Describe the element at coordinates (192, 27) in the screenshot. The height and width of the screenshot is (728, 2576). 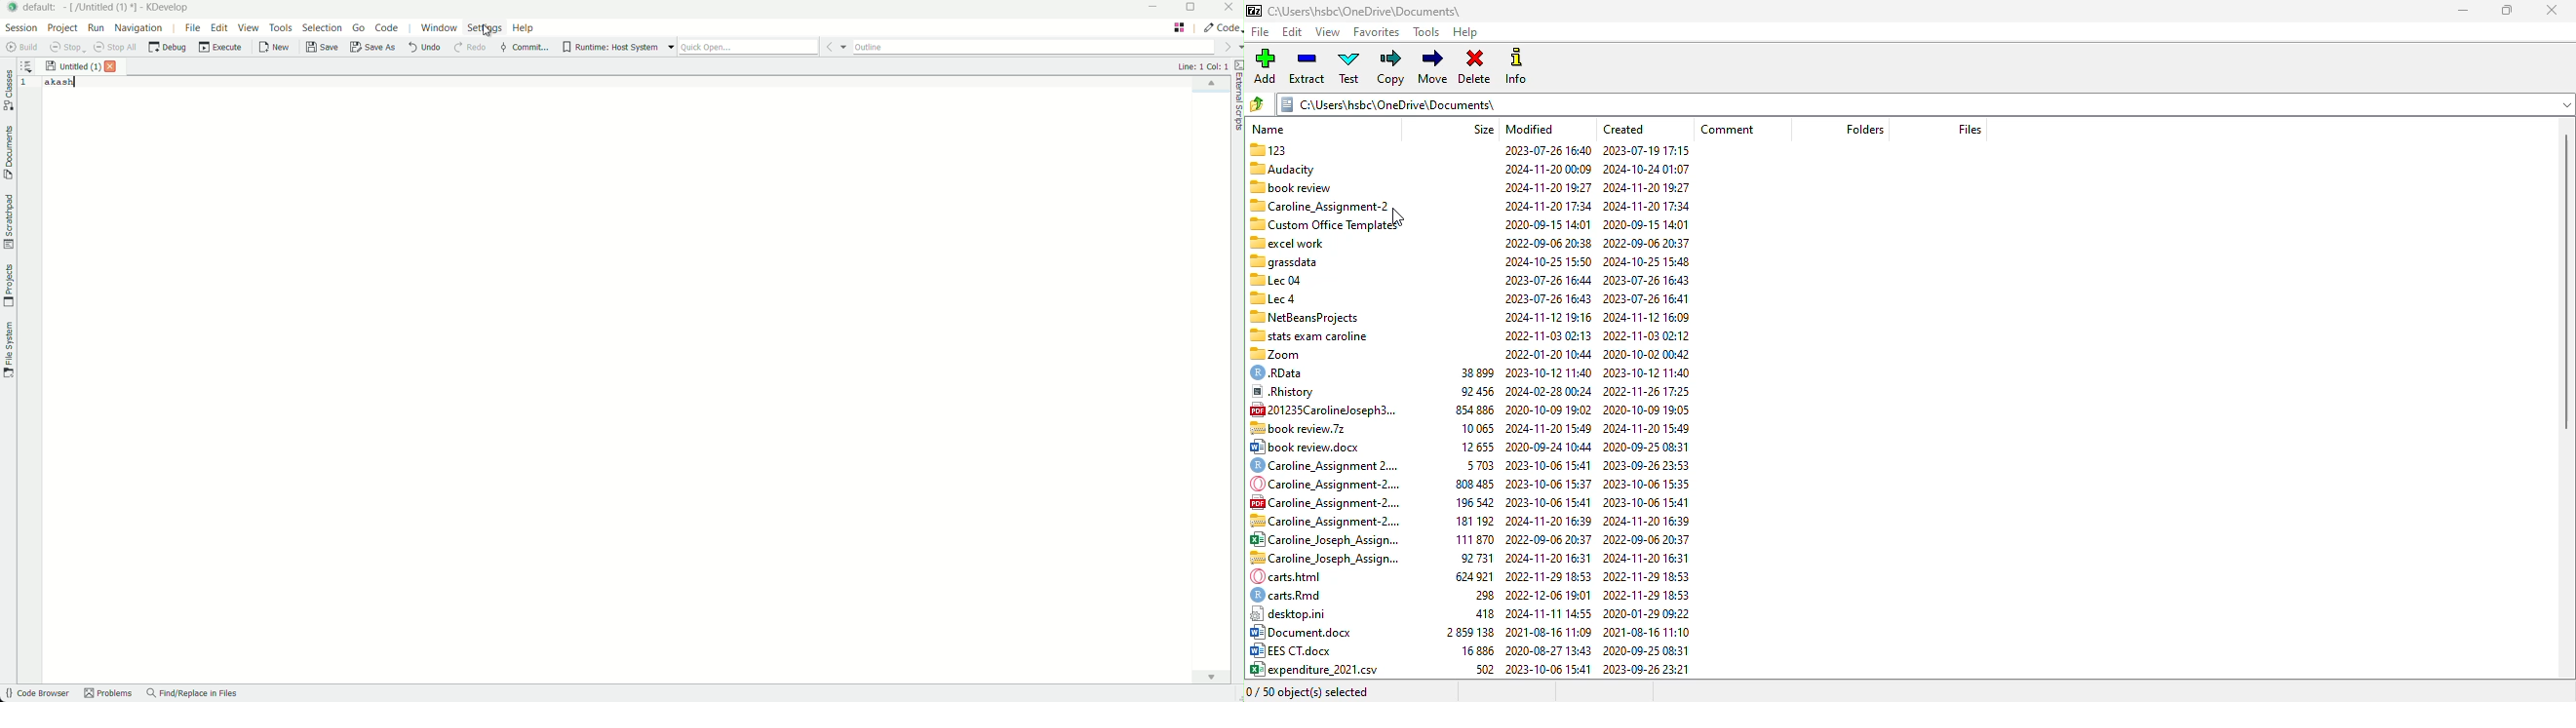
I see `file menu` at that location.